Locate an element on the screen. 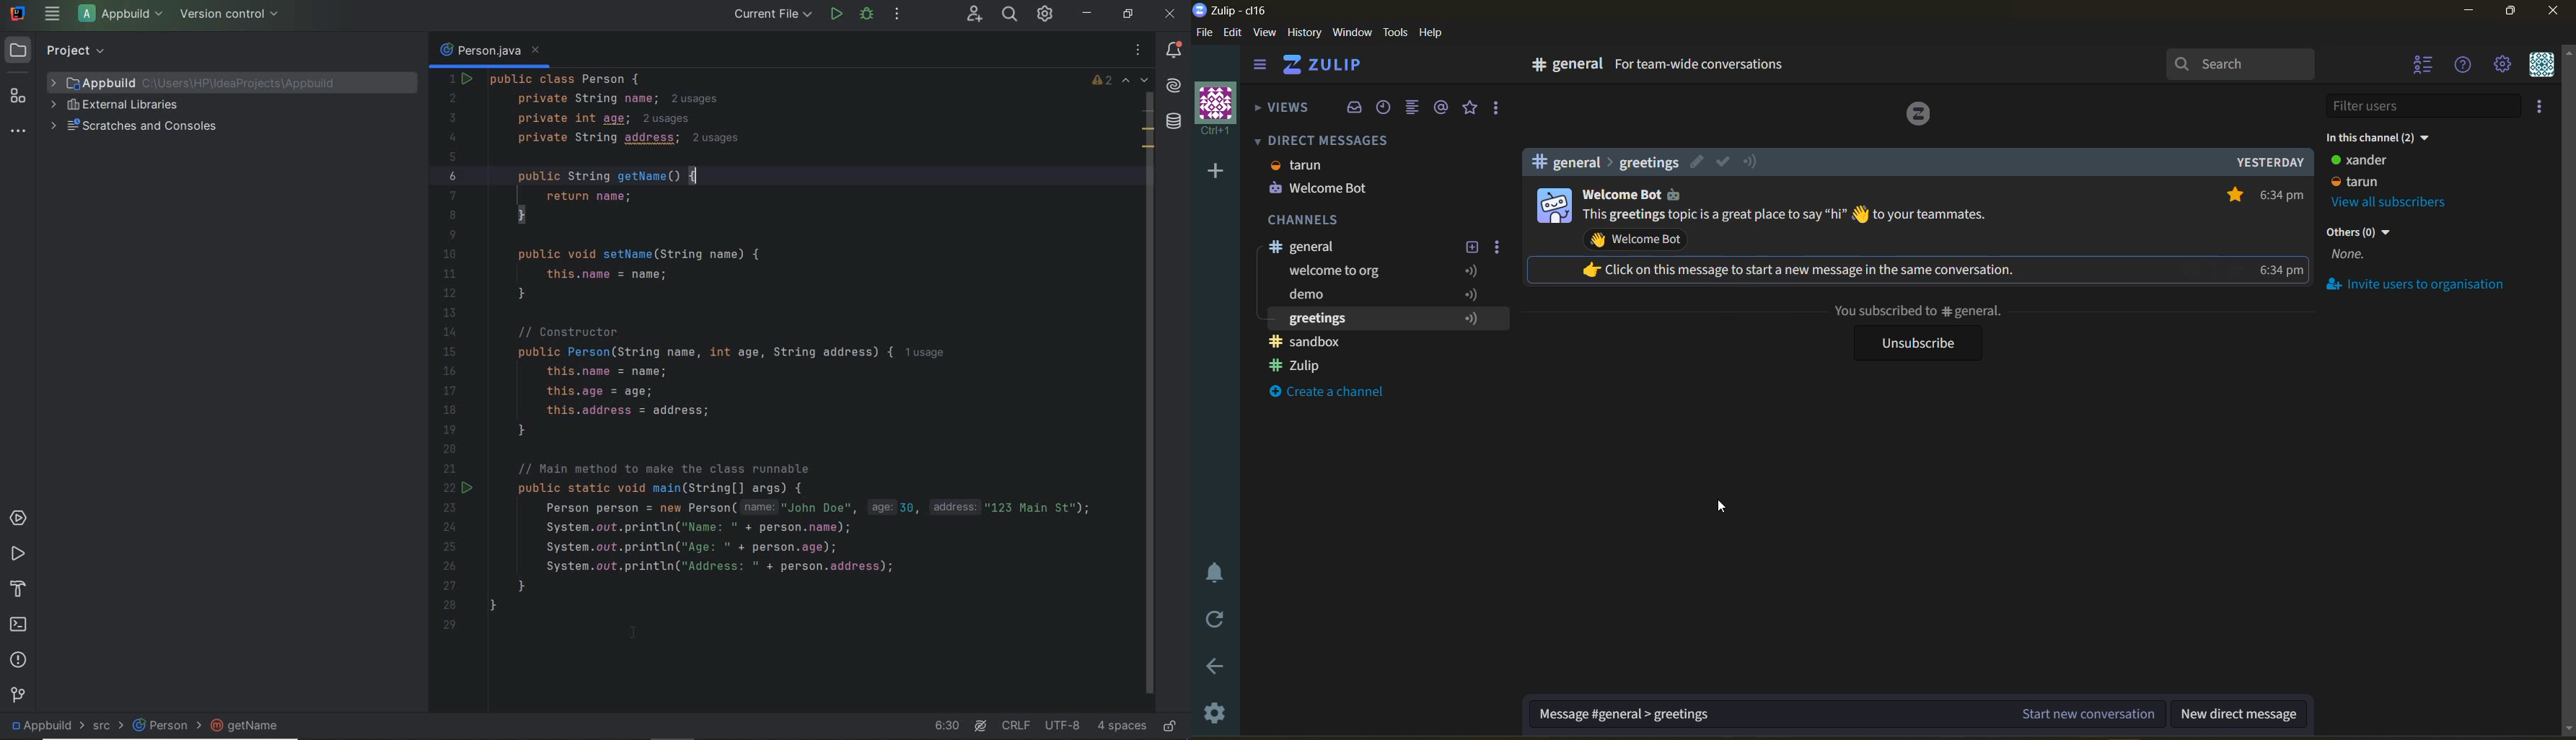  yesterday is located at coordinates (2269, 162).